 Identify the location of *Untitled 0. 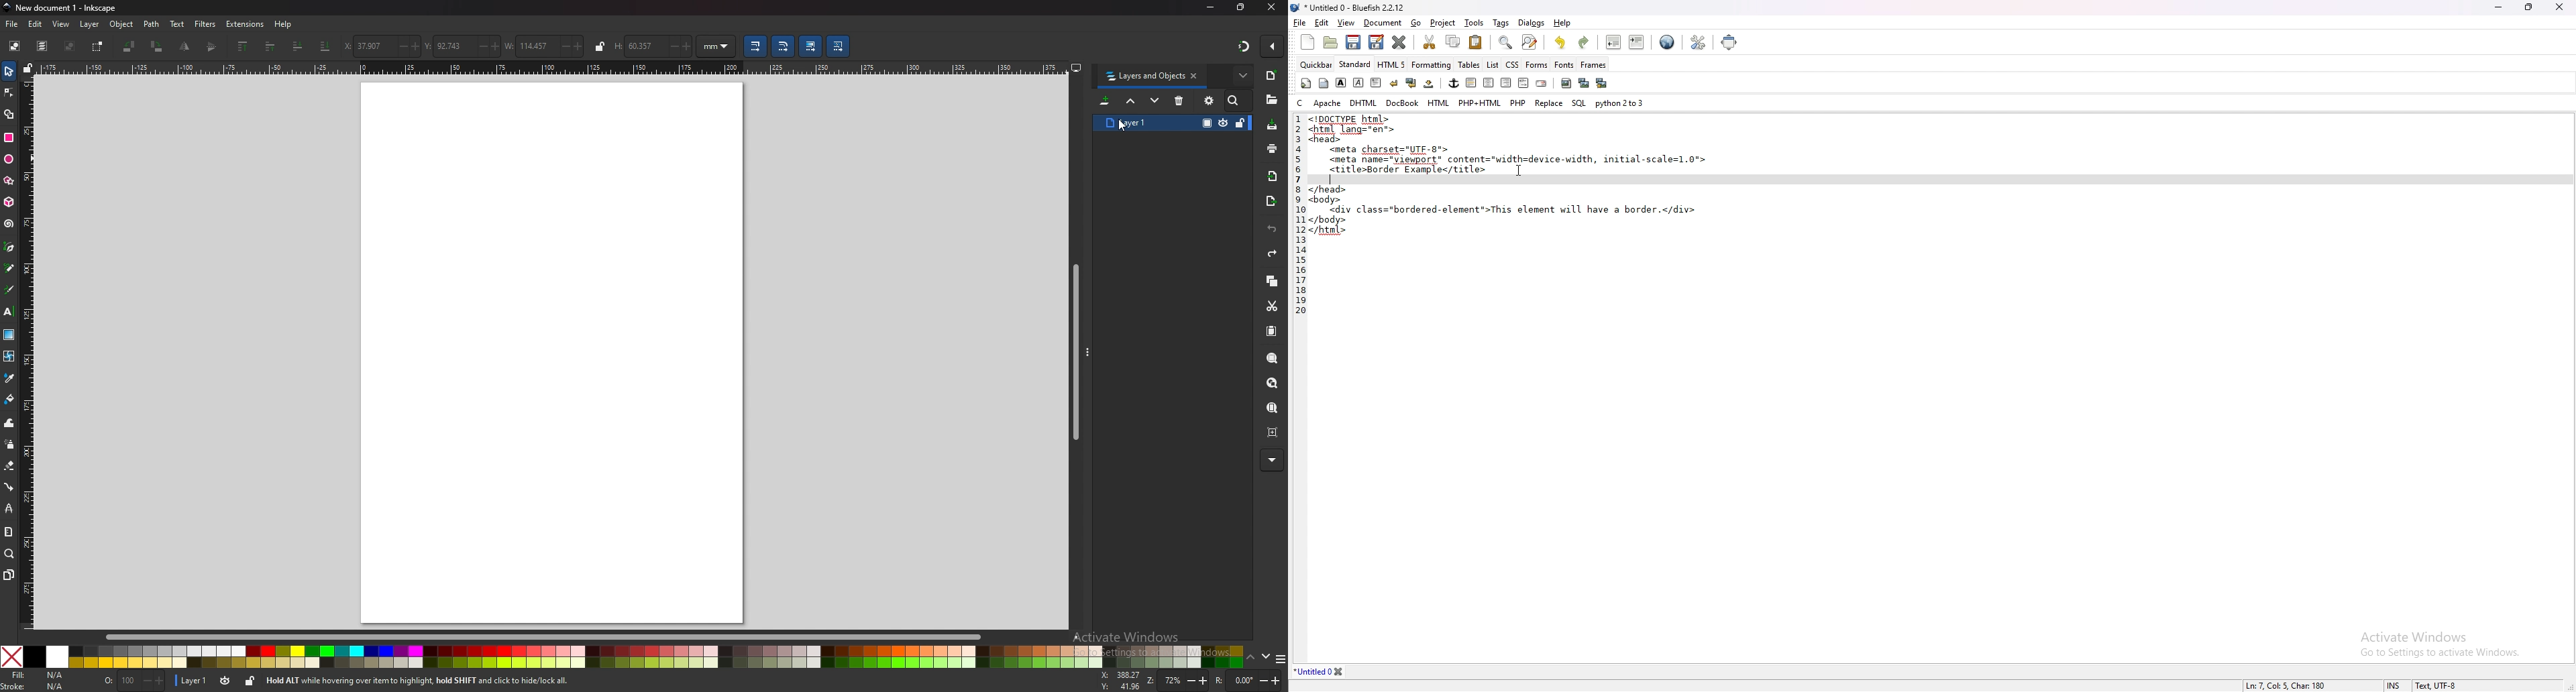
(1320, 672).